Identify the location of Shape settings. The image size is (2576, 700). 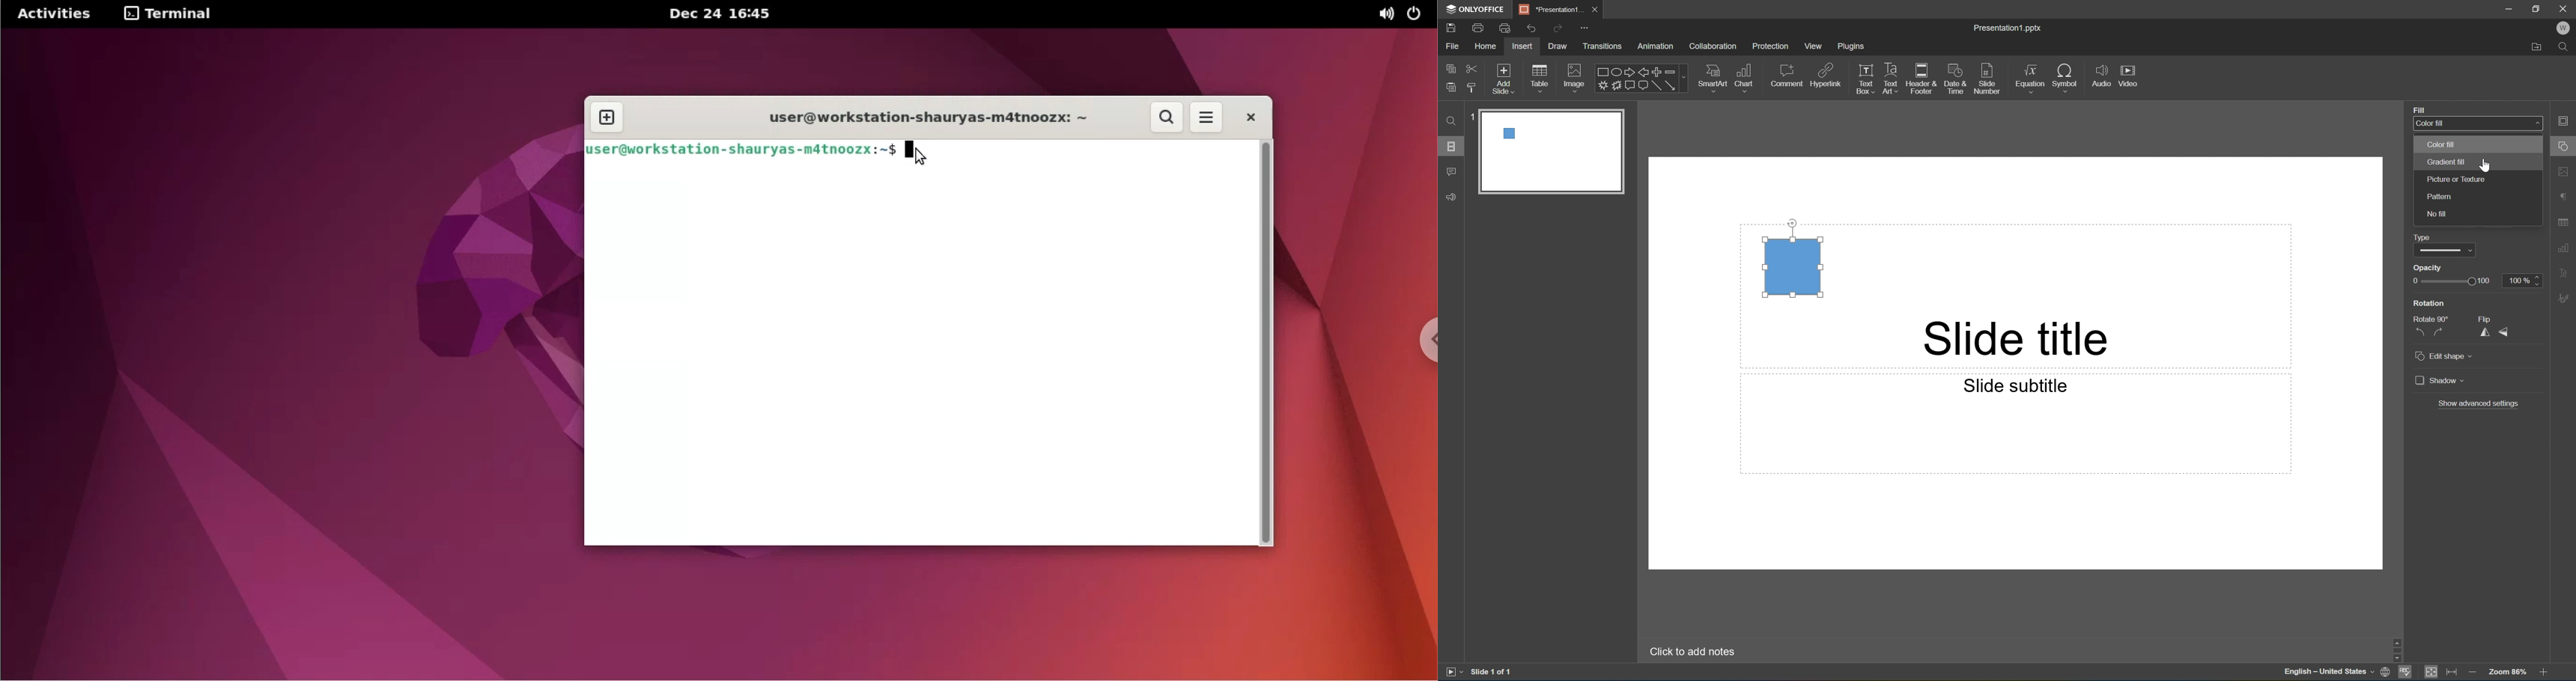
(2567, 145).